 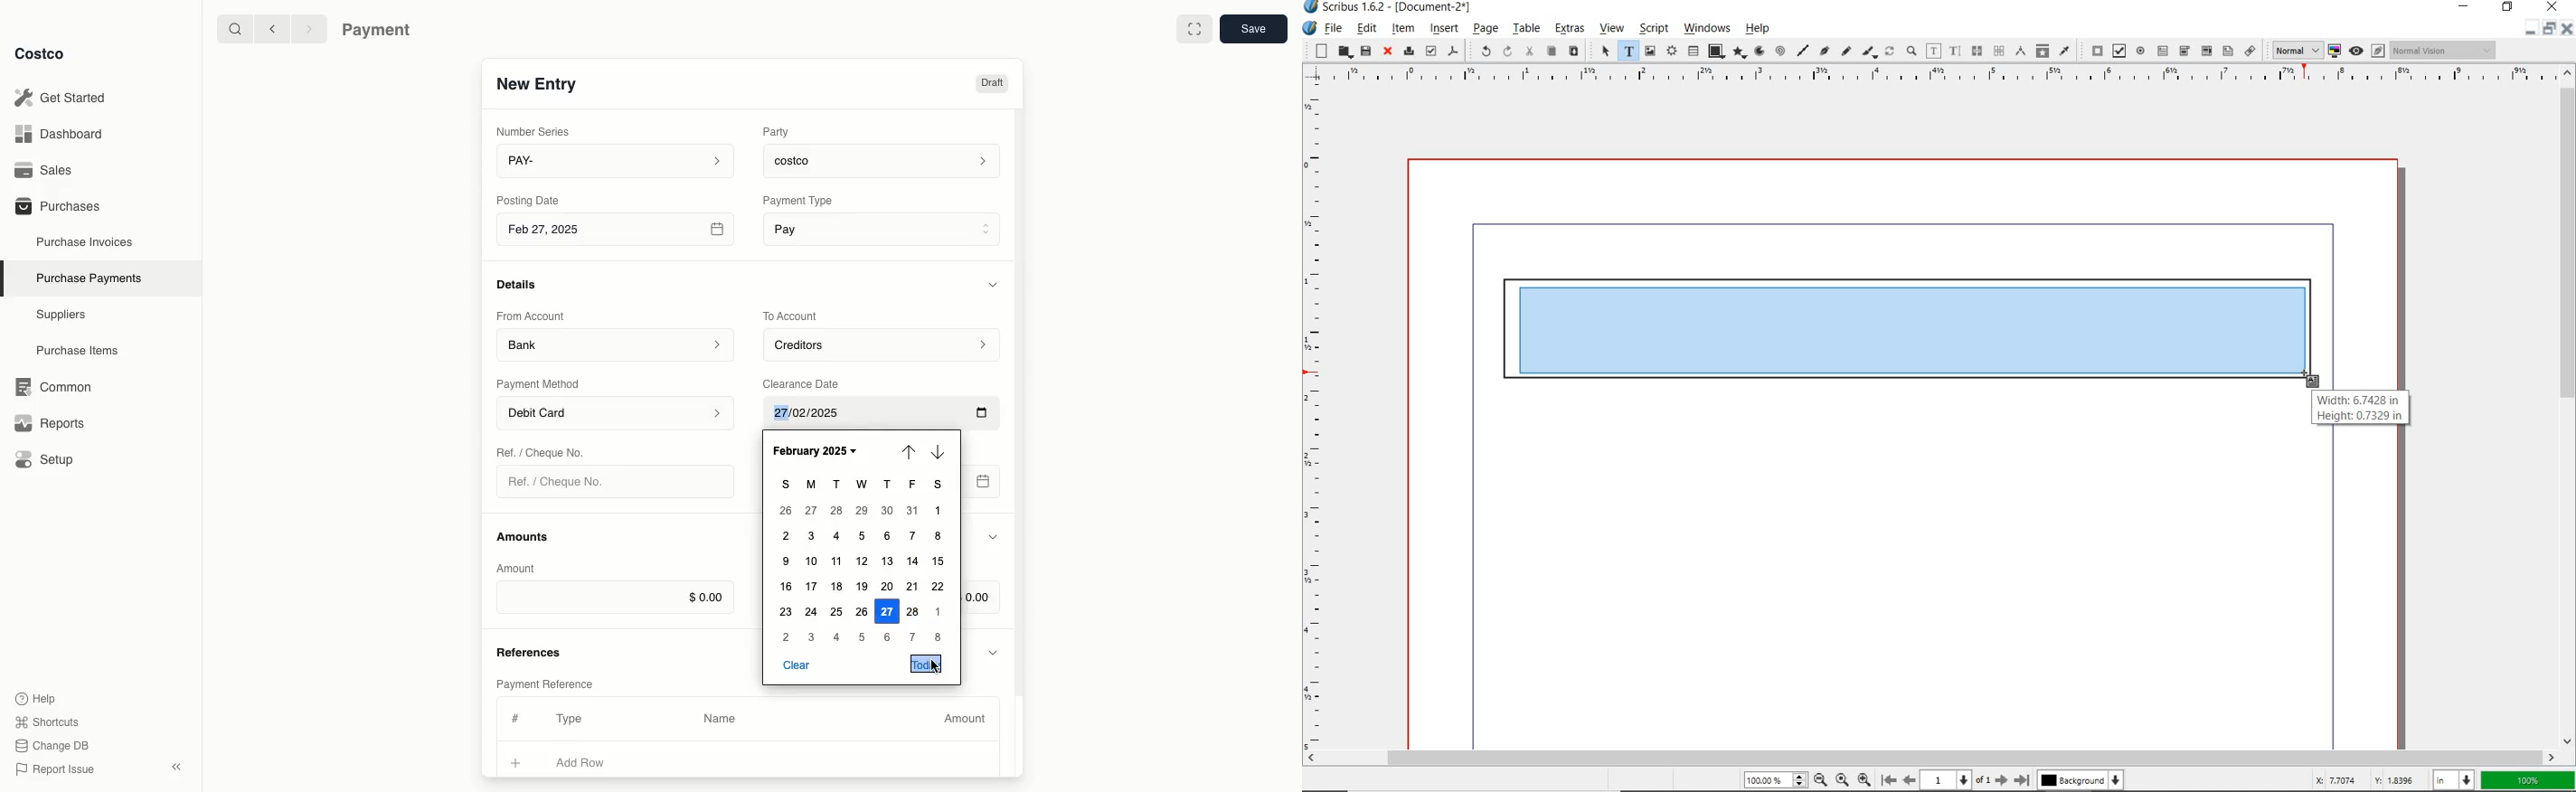 I want to click on Purchases, so click(x=57, y=205).